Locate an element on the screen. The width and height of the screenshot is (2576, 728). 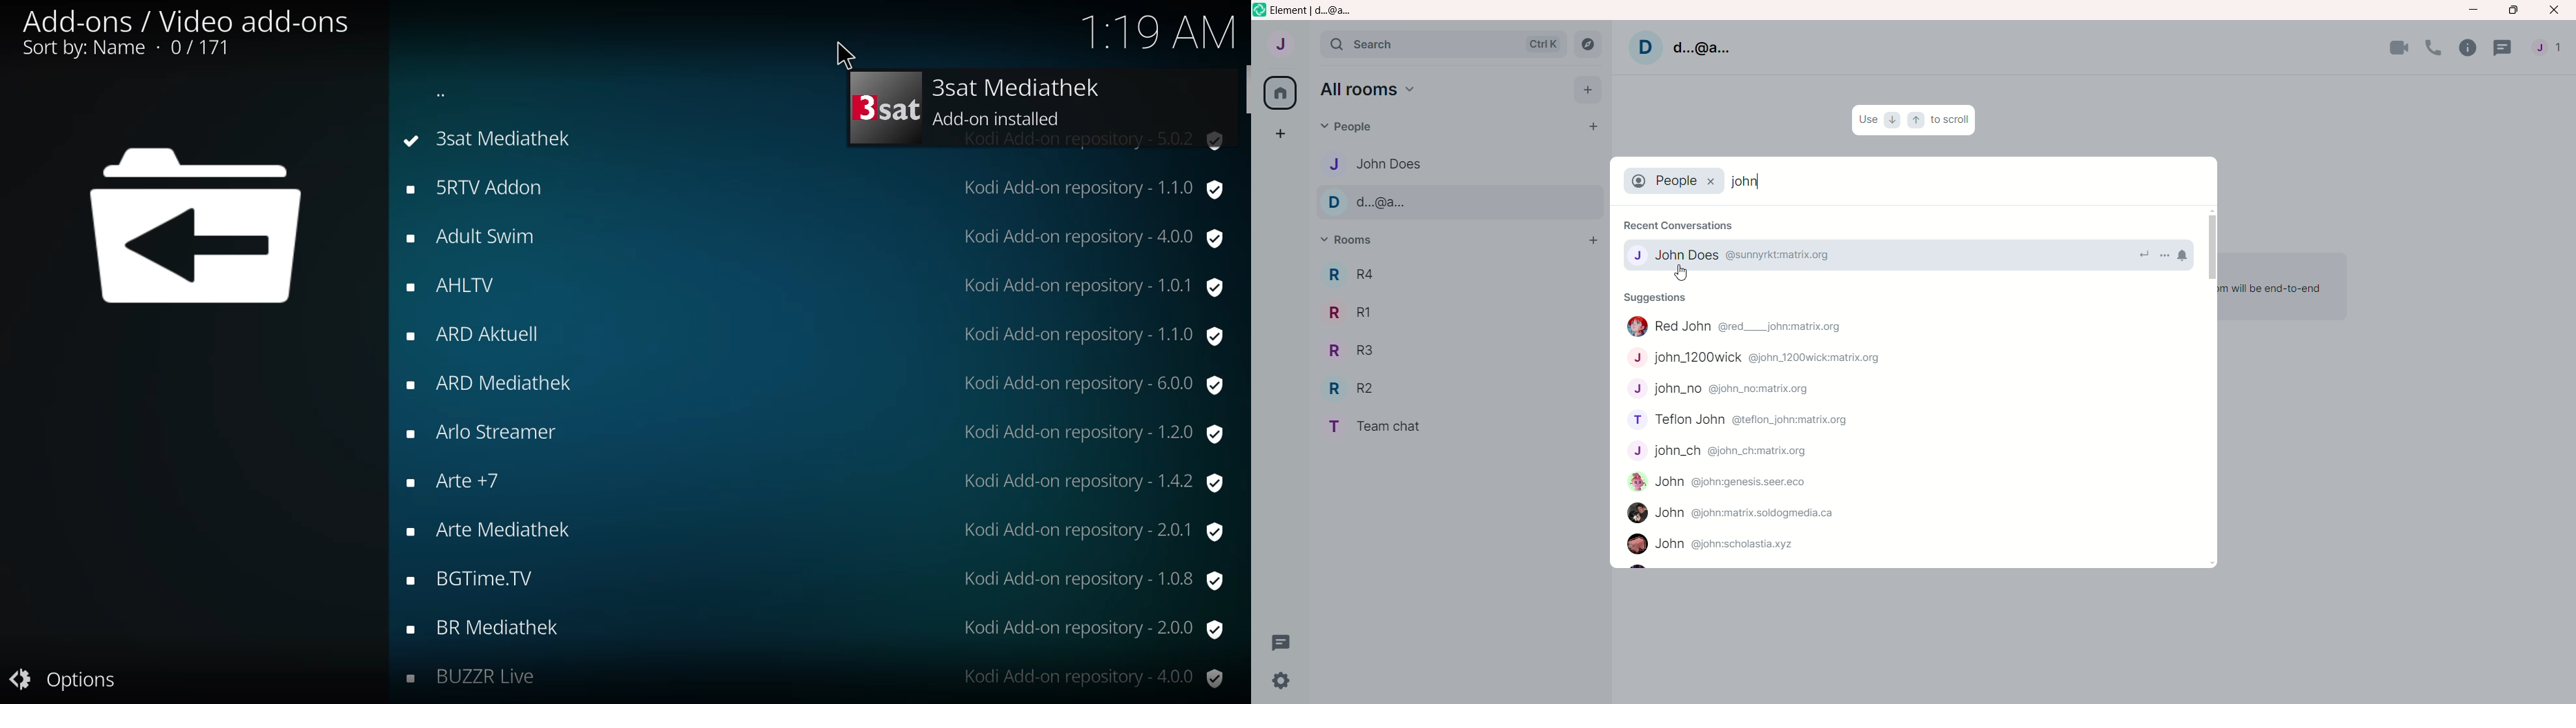
john ch is located at coordinates (1724, 454).